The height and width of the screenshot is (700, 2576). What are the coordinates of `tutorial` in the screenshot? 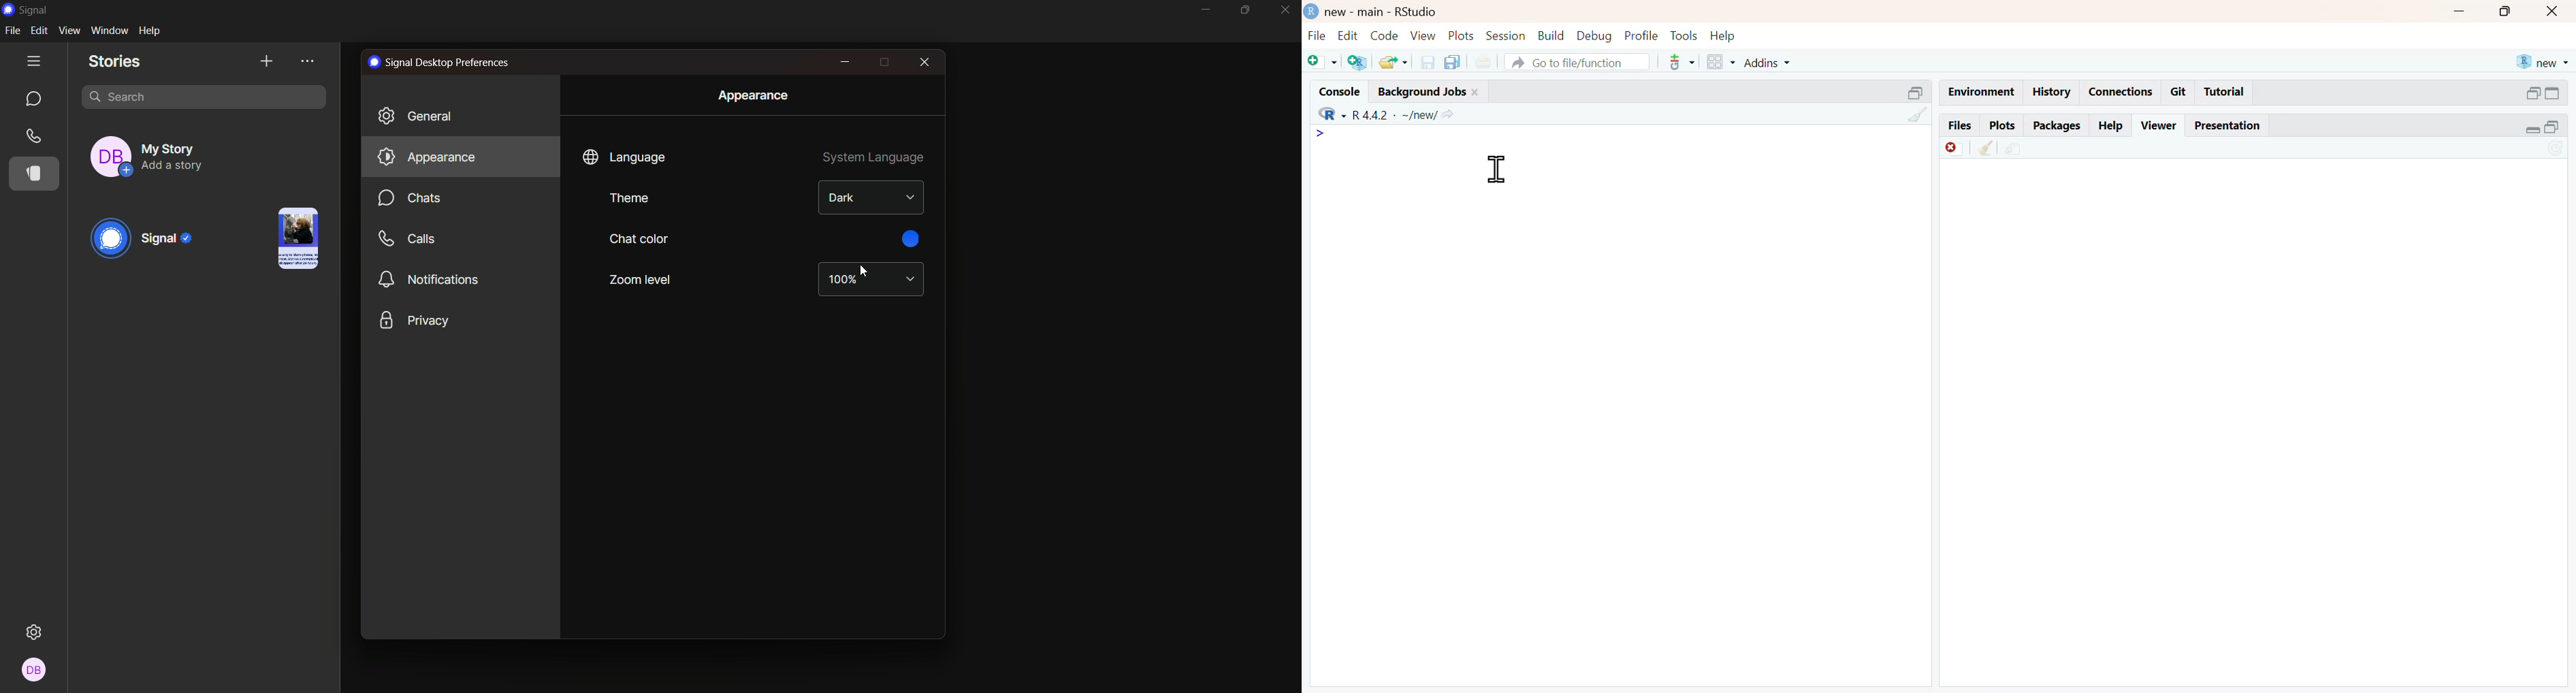 It's located at (2225, 92).